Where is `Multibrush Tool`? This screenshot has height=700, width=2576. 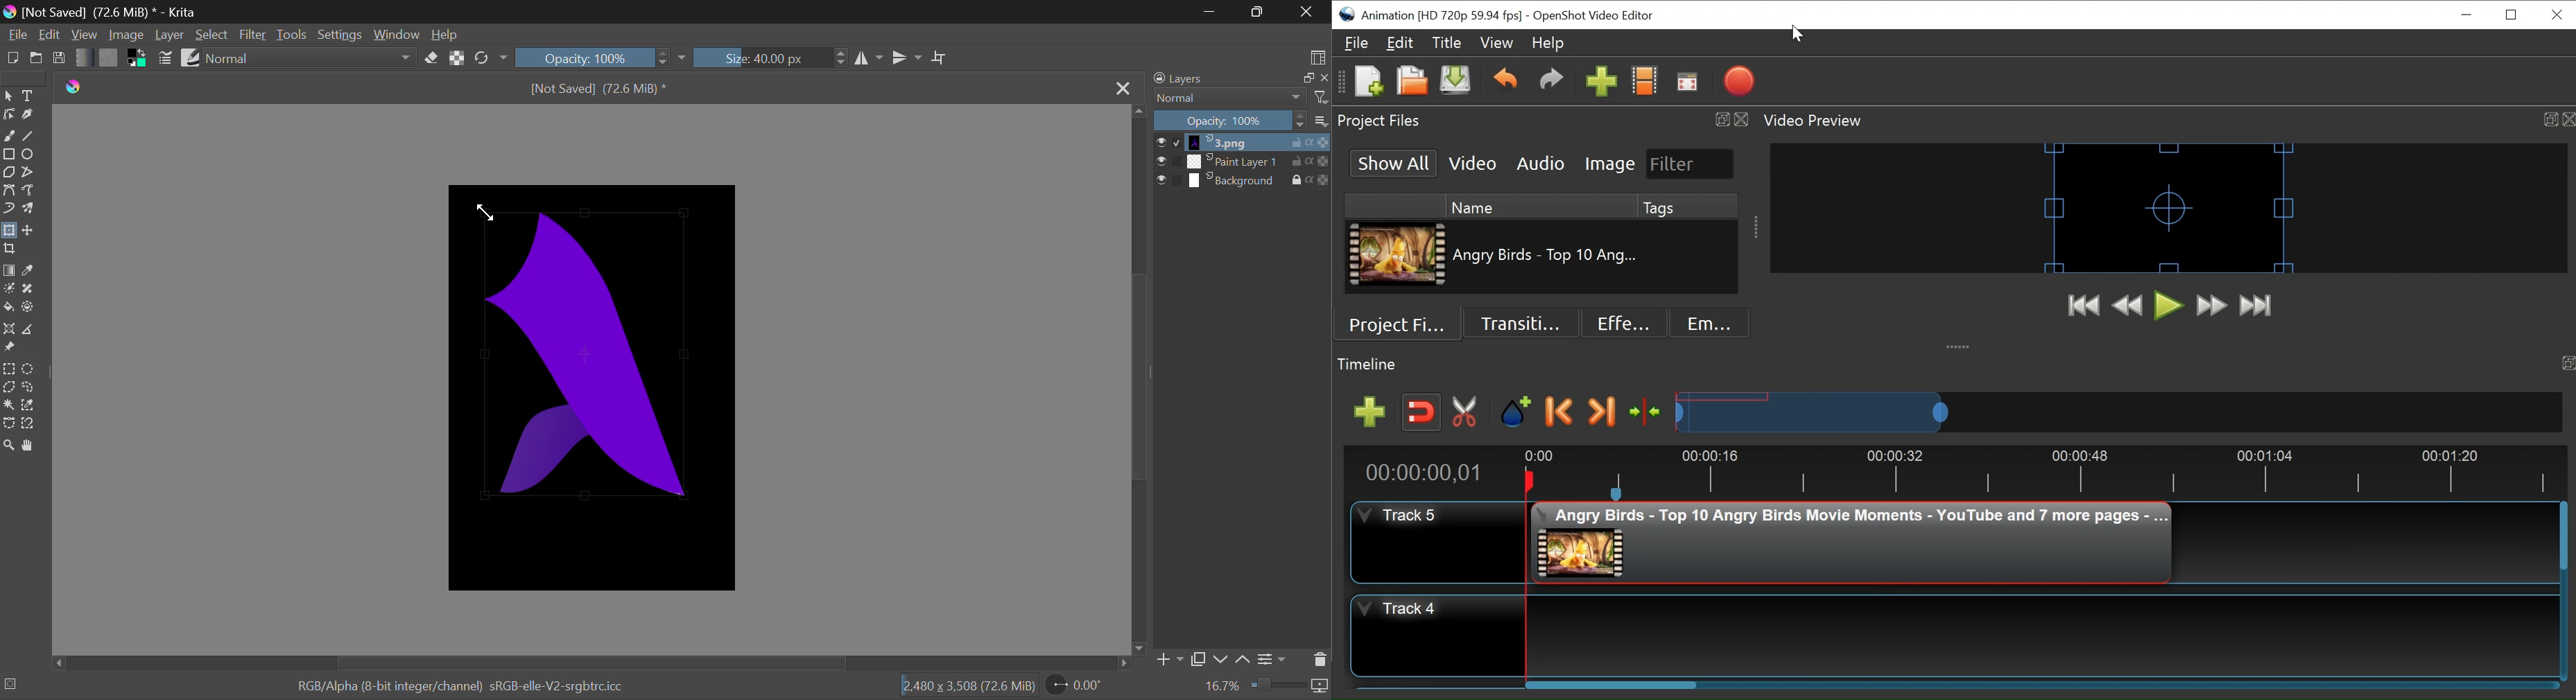
Multibrush Tool is located at coordinates (31, 211).